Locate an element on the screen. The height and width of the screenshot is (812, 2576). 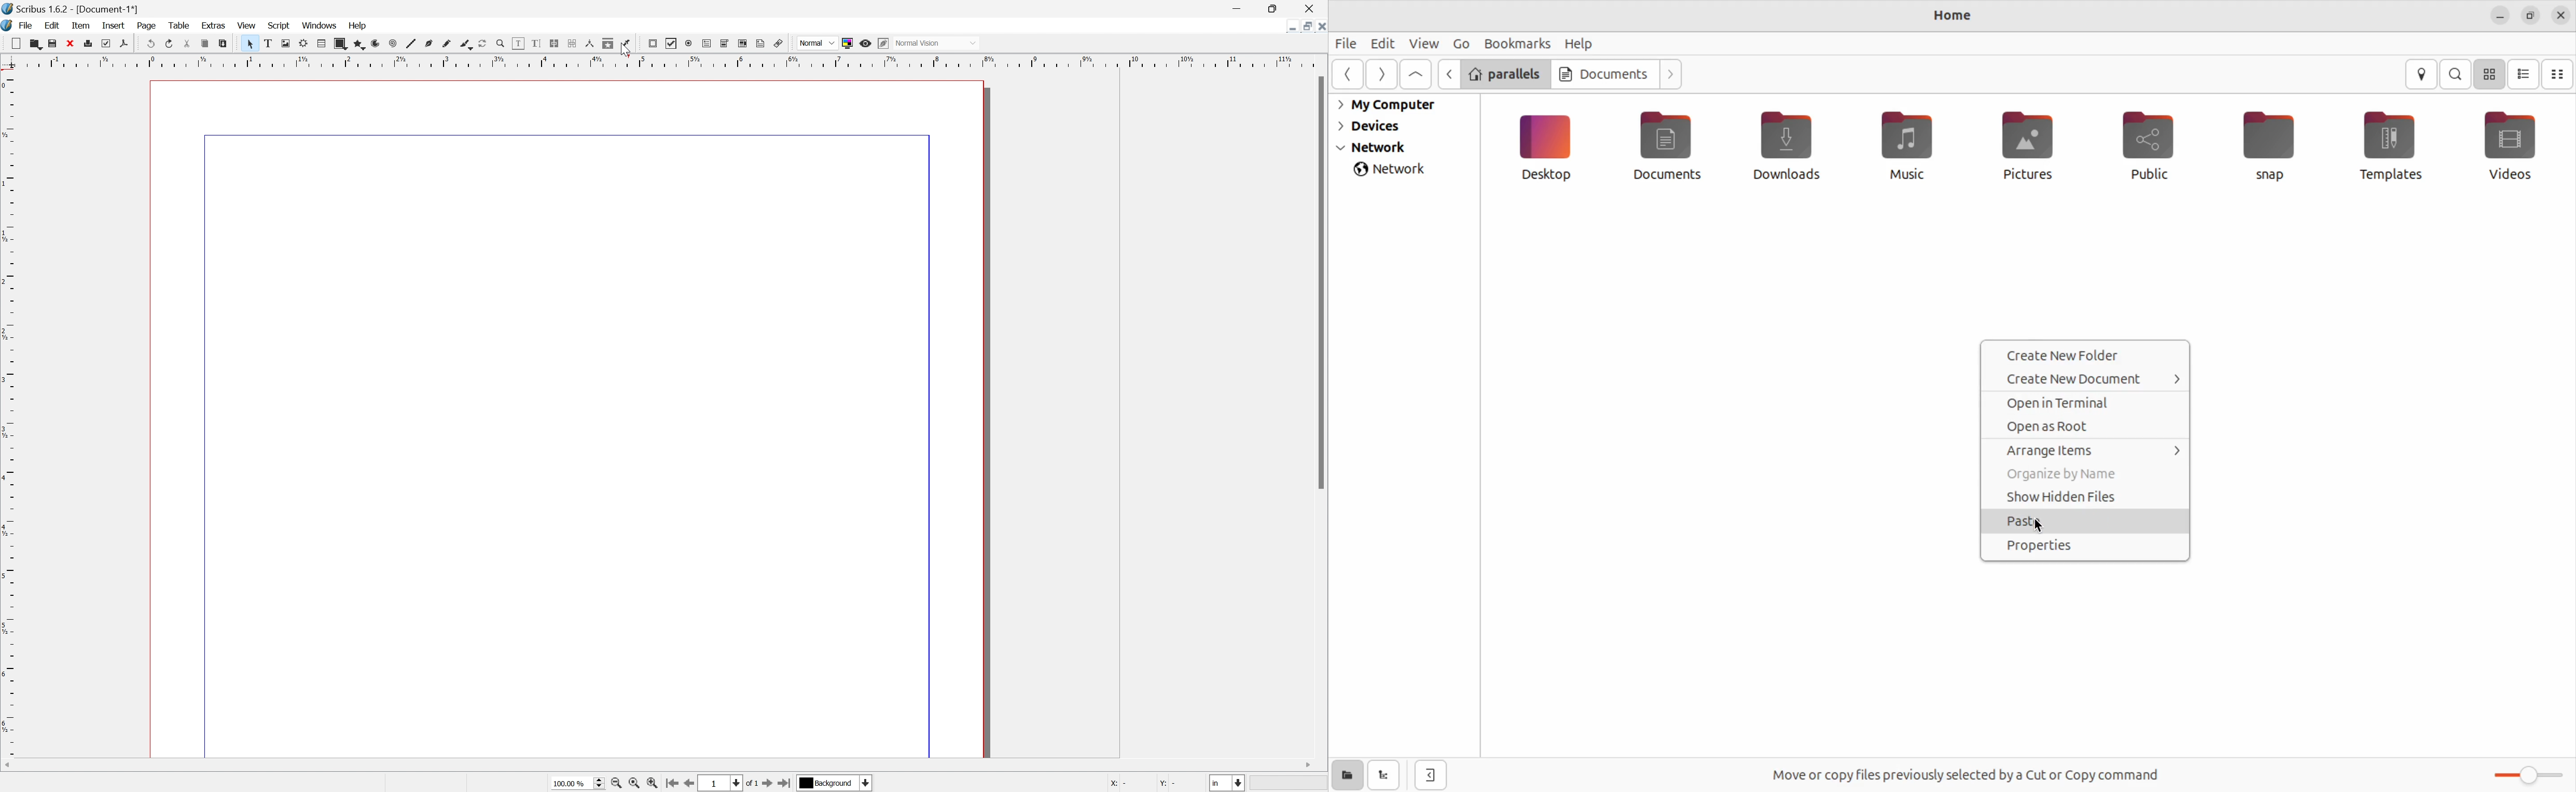
Rotate item is located at coordinates (482, 43).